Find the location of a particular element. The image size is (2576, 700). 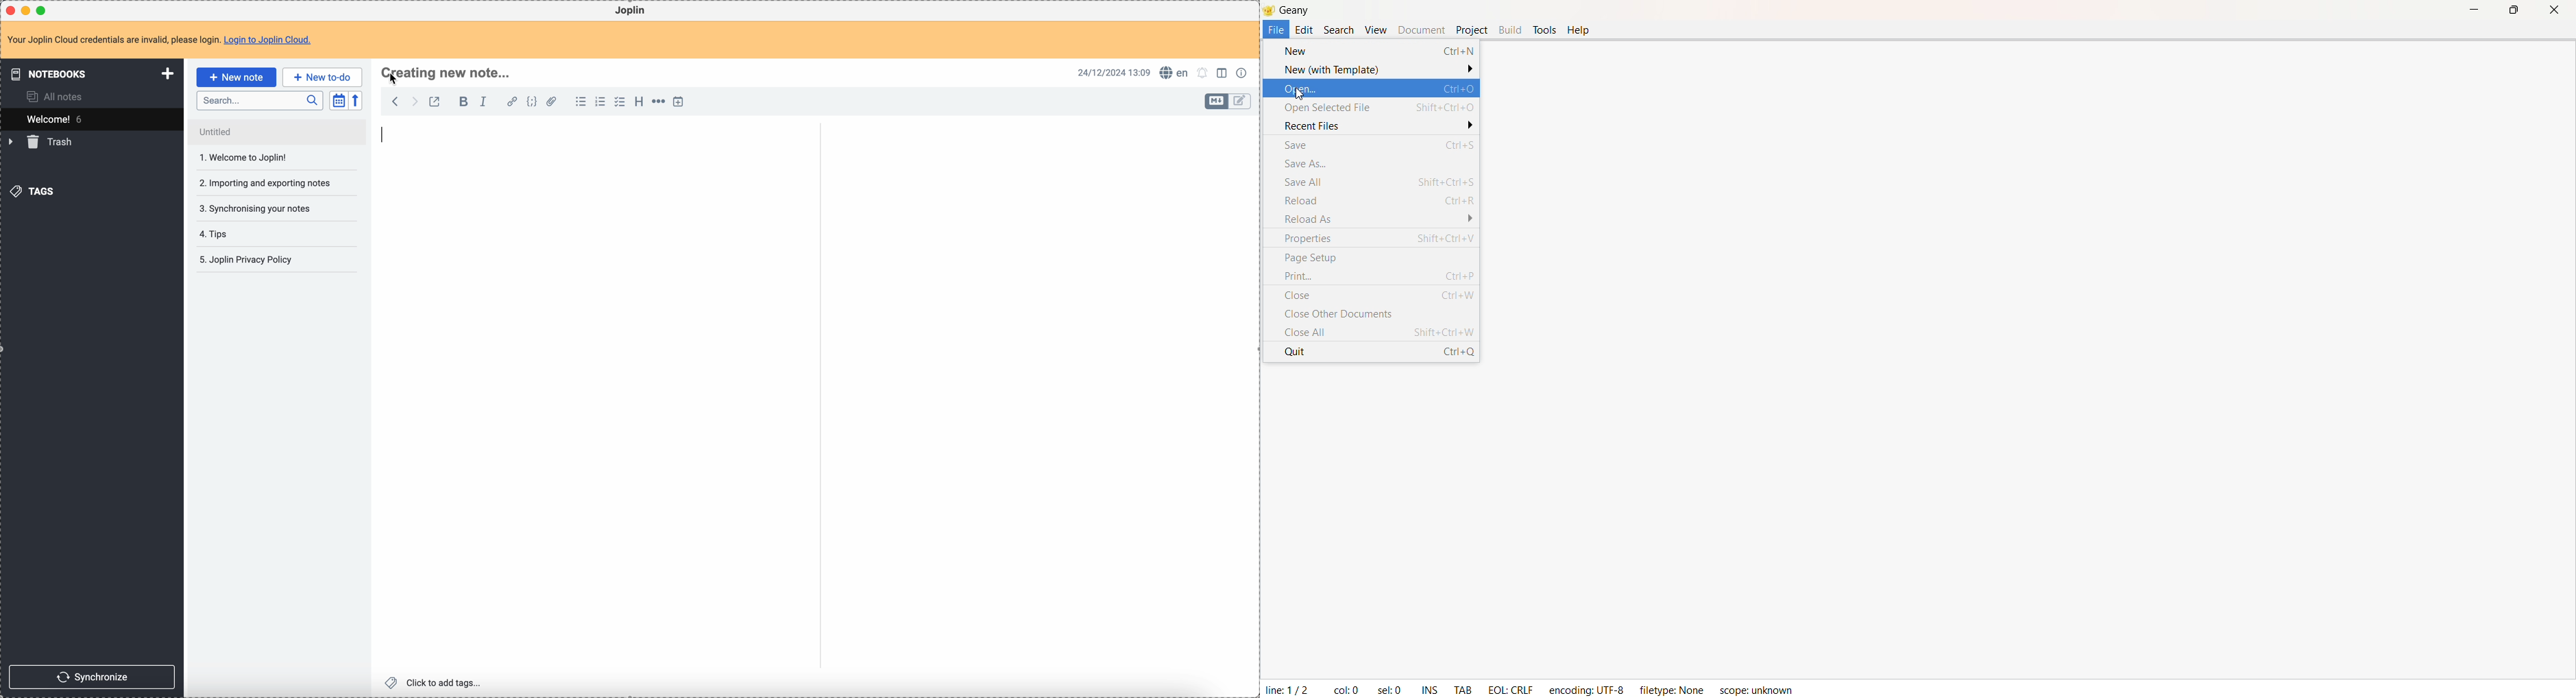

toggle sort order field is located at coordinates (339, 101).